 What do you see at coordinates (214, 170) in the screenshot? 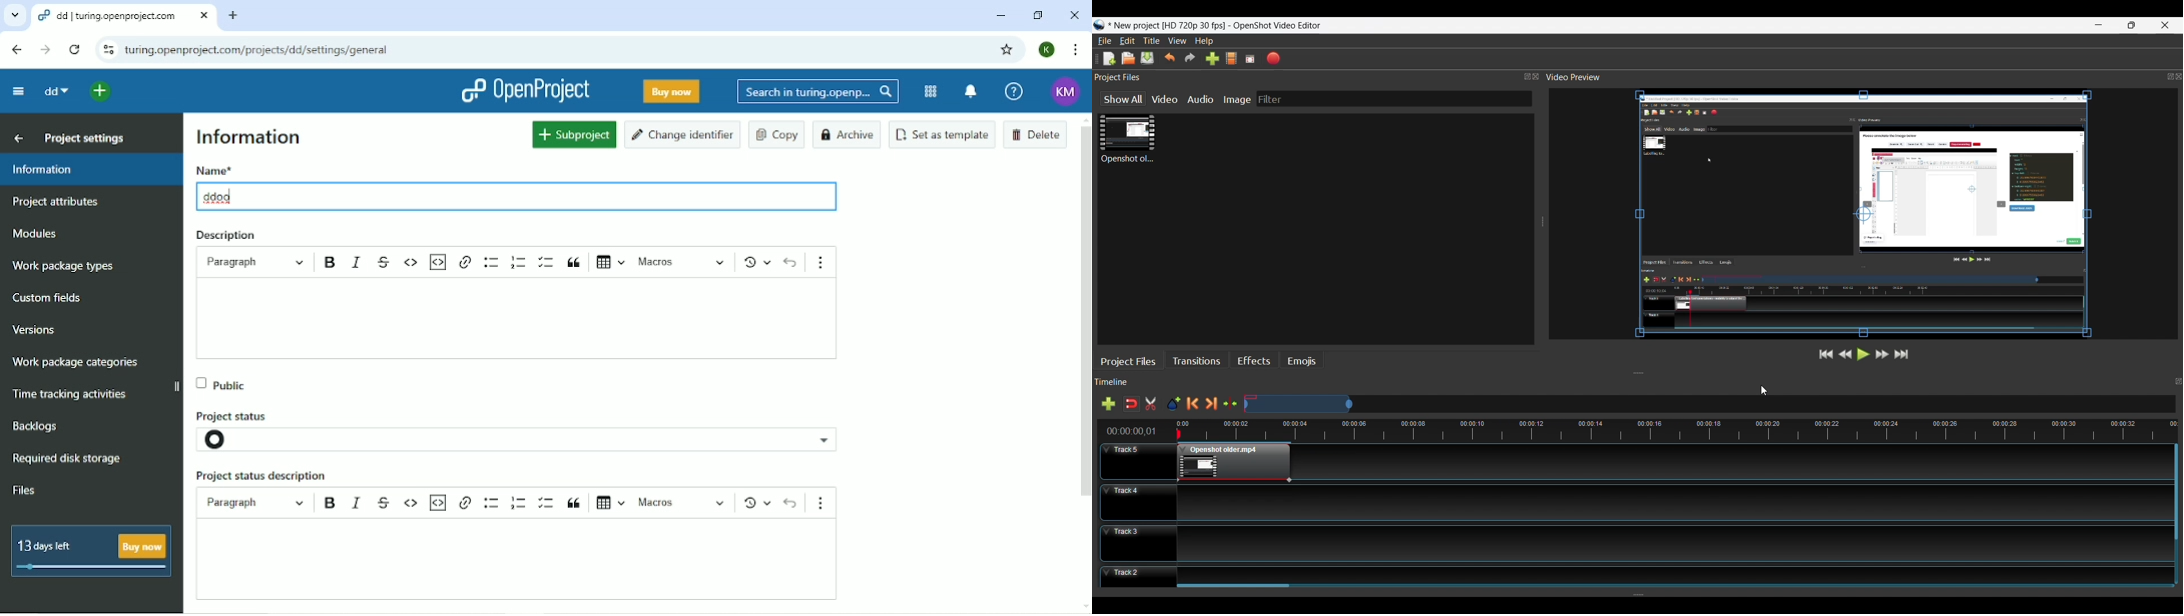
I see `Name` at bounding box center [214, 170].